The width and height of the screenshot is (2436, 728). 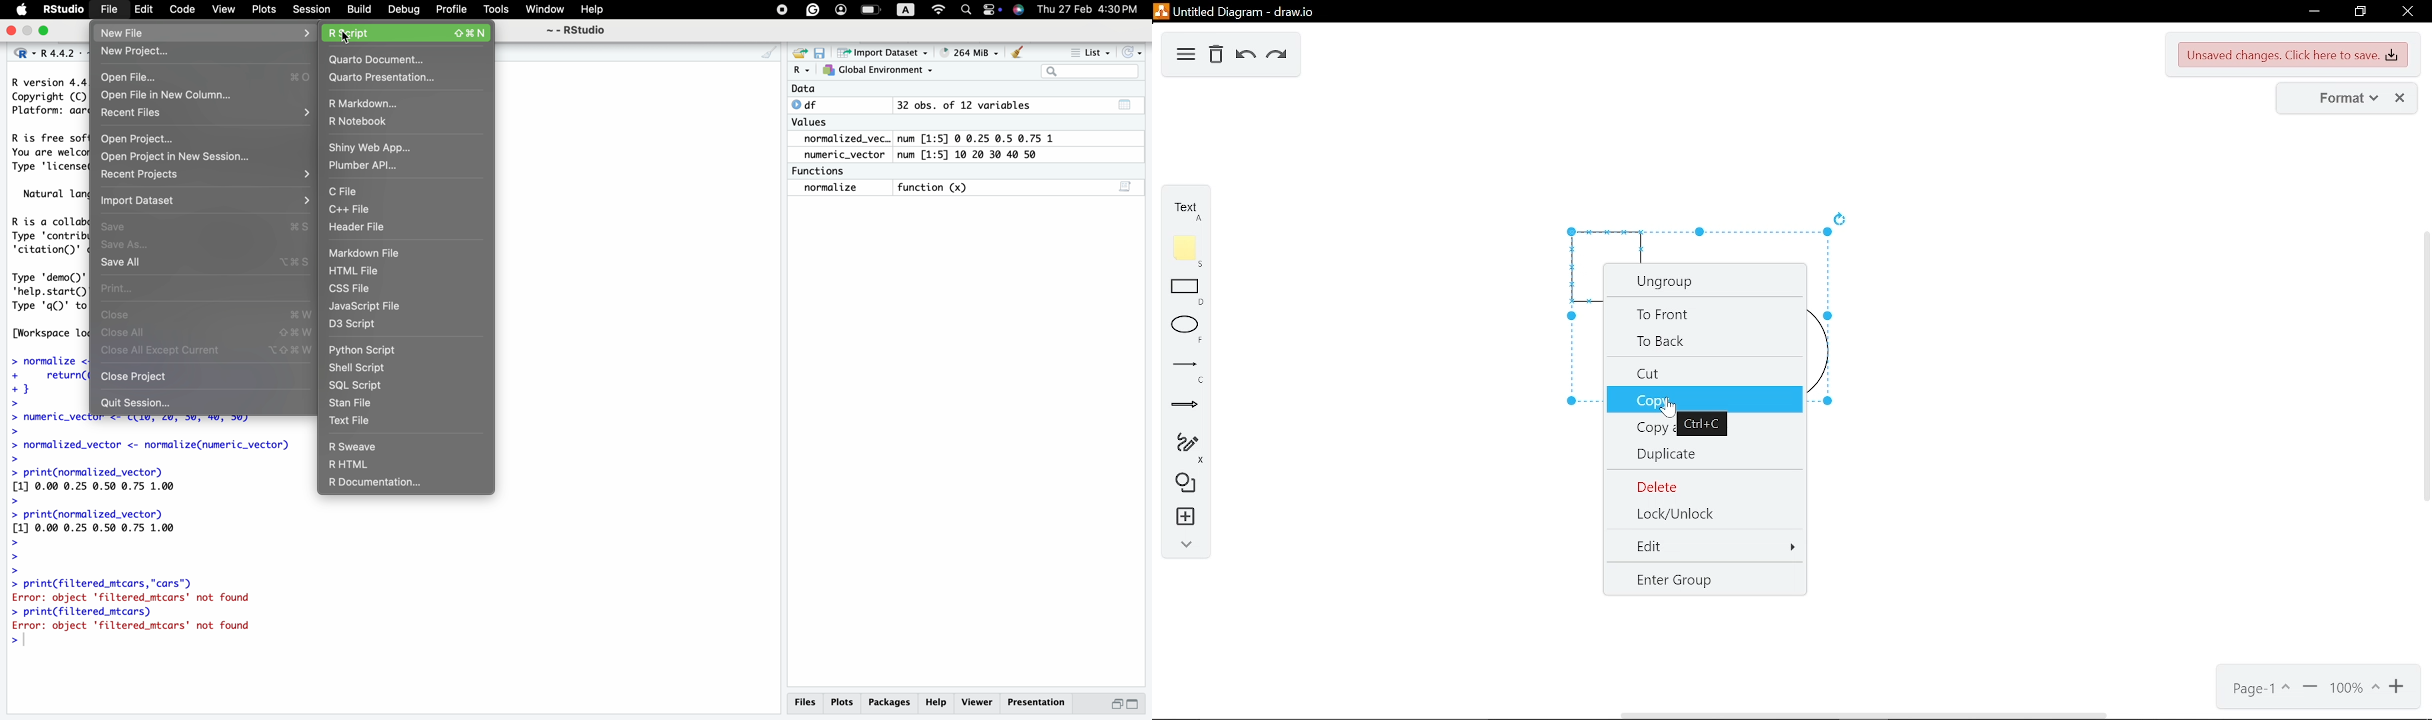 I want to click on zoom out, so click(x=2310, y=689).